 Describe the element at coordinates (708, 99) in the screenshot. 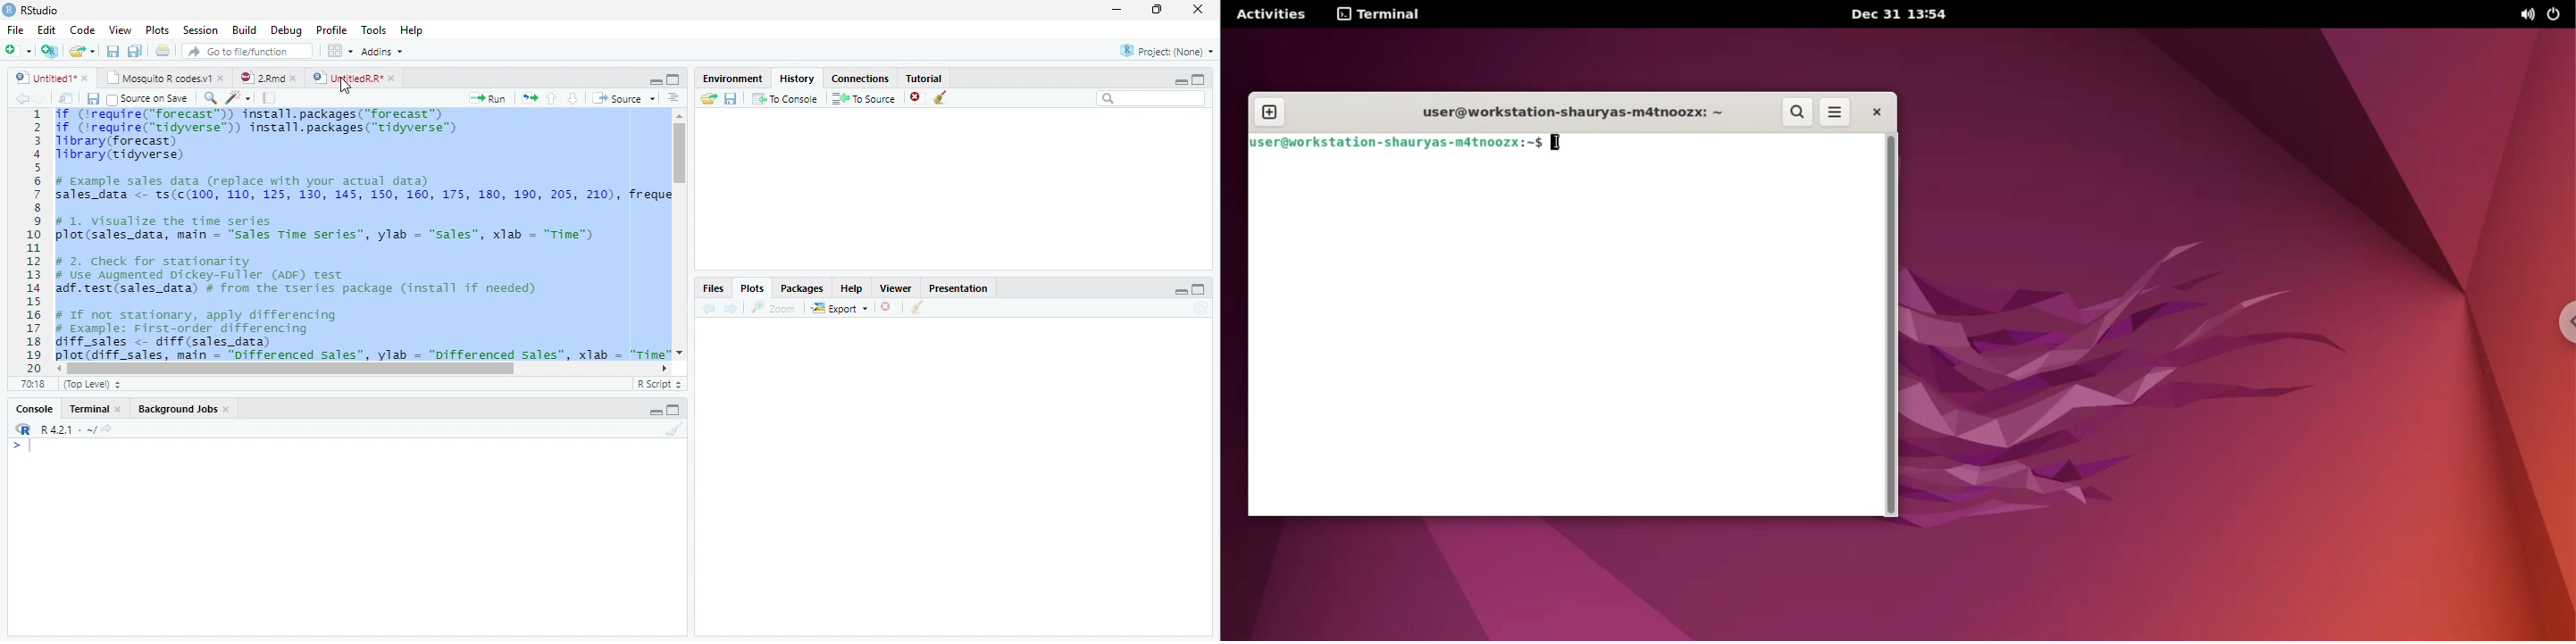

I see `Open Folder` at that location.